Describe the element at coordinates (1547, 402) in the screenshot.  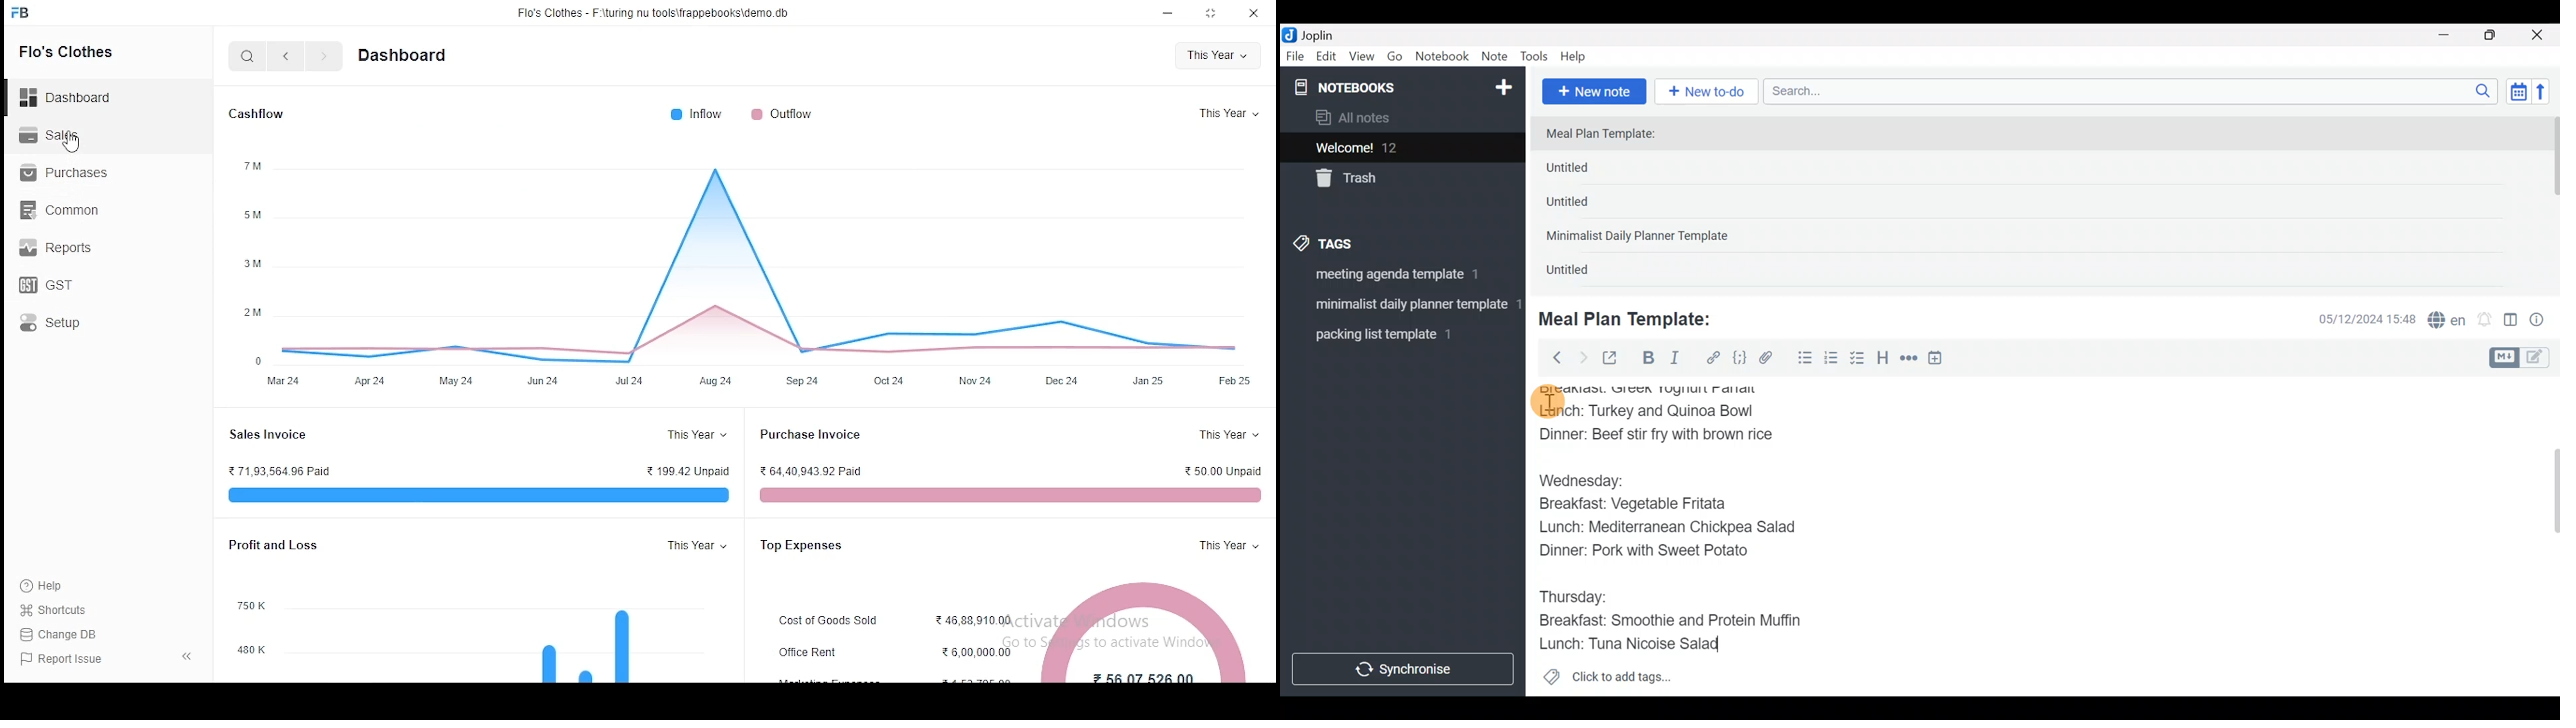
I see `cursor` at that location.